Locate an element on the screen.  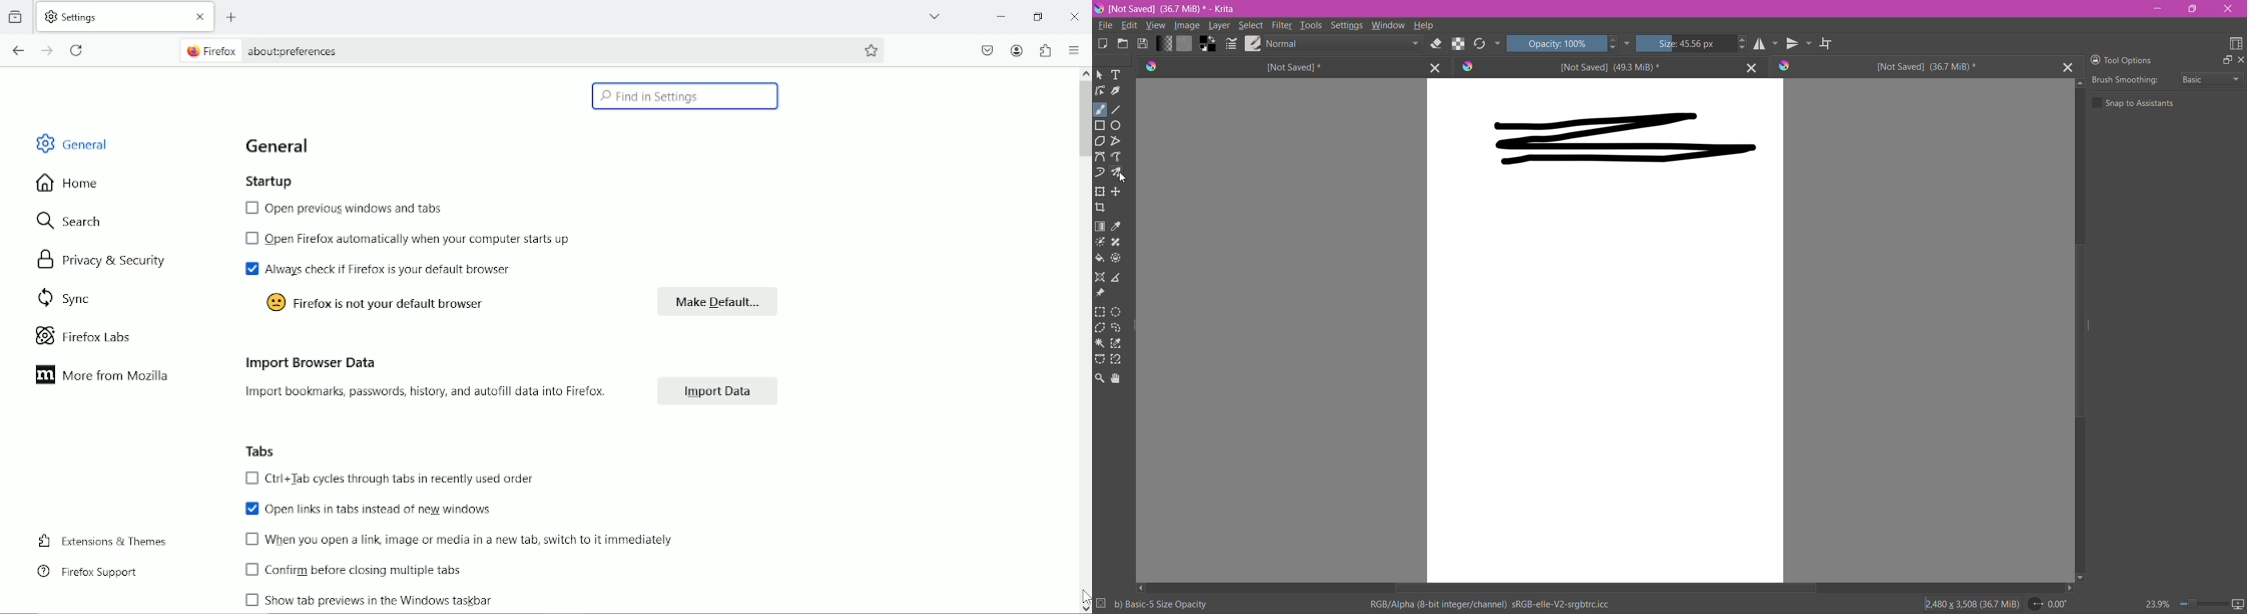
extensions is located at coordinates (1044, 50).